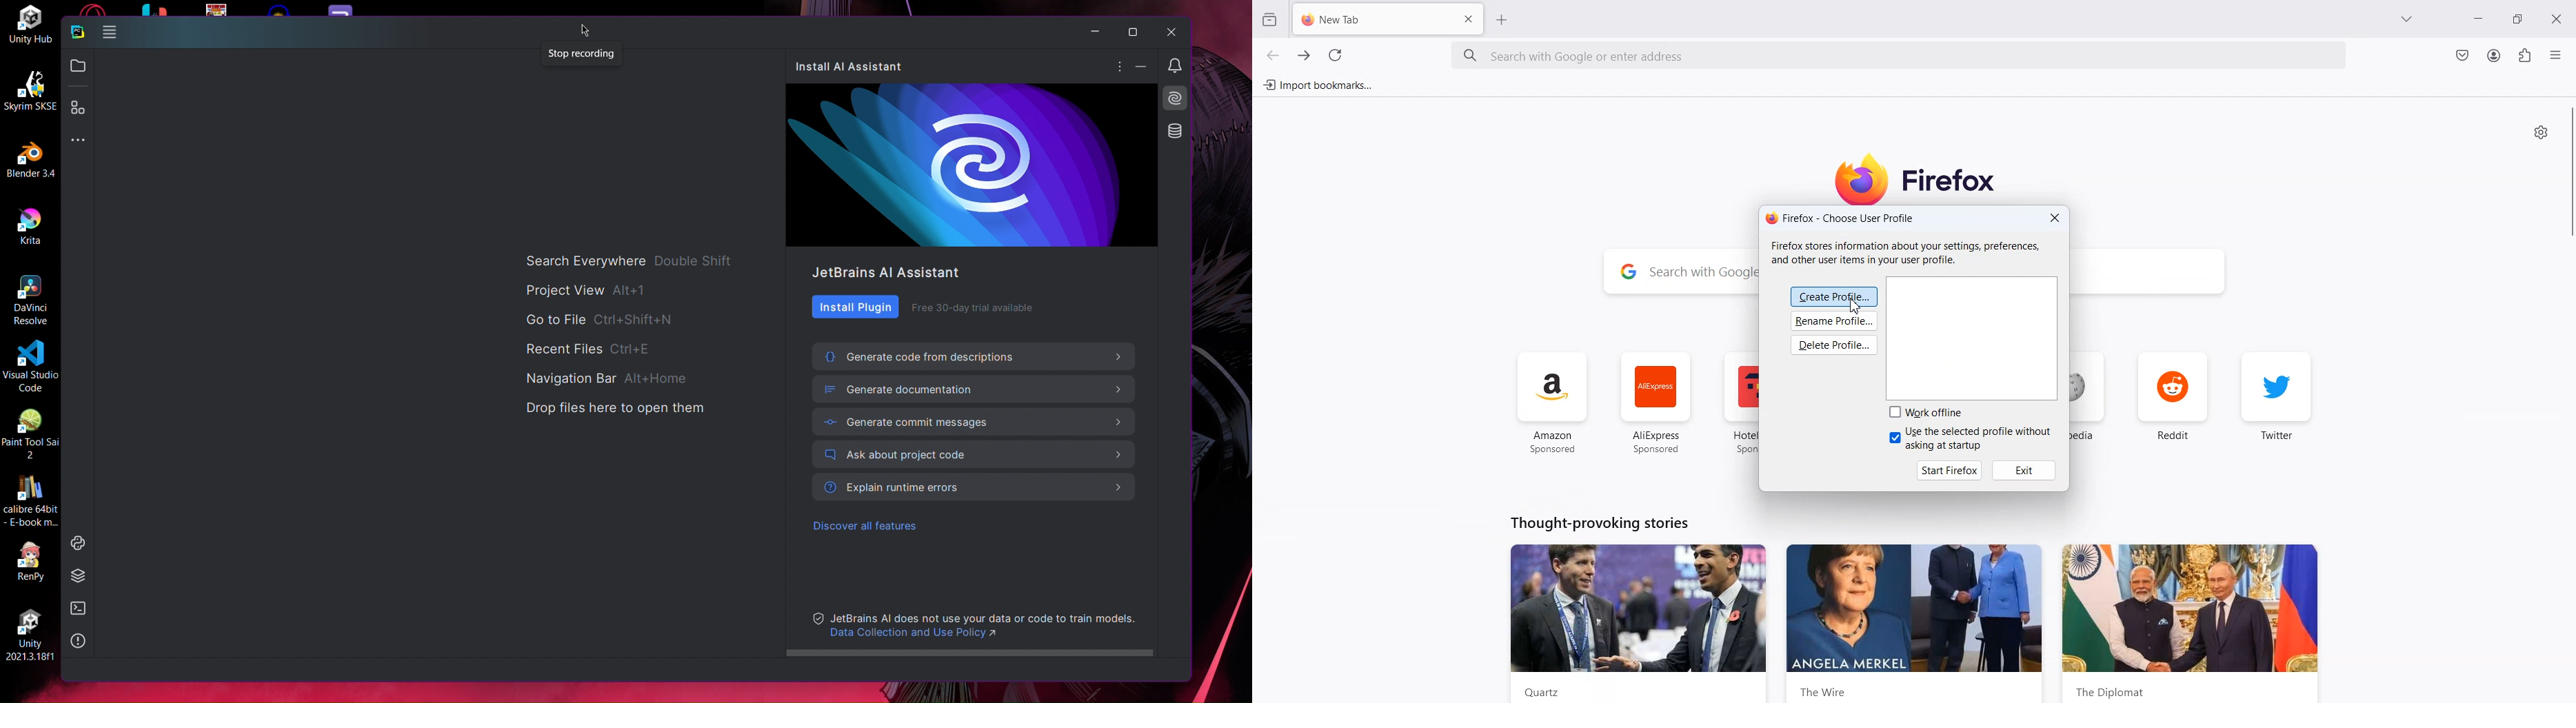 This screenshot has height=728, width=2576. I want to click on File Preview, so click(1975, 337).